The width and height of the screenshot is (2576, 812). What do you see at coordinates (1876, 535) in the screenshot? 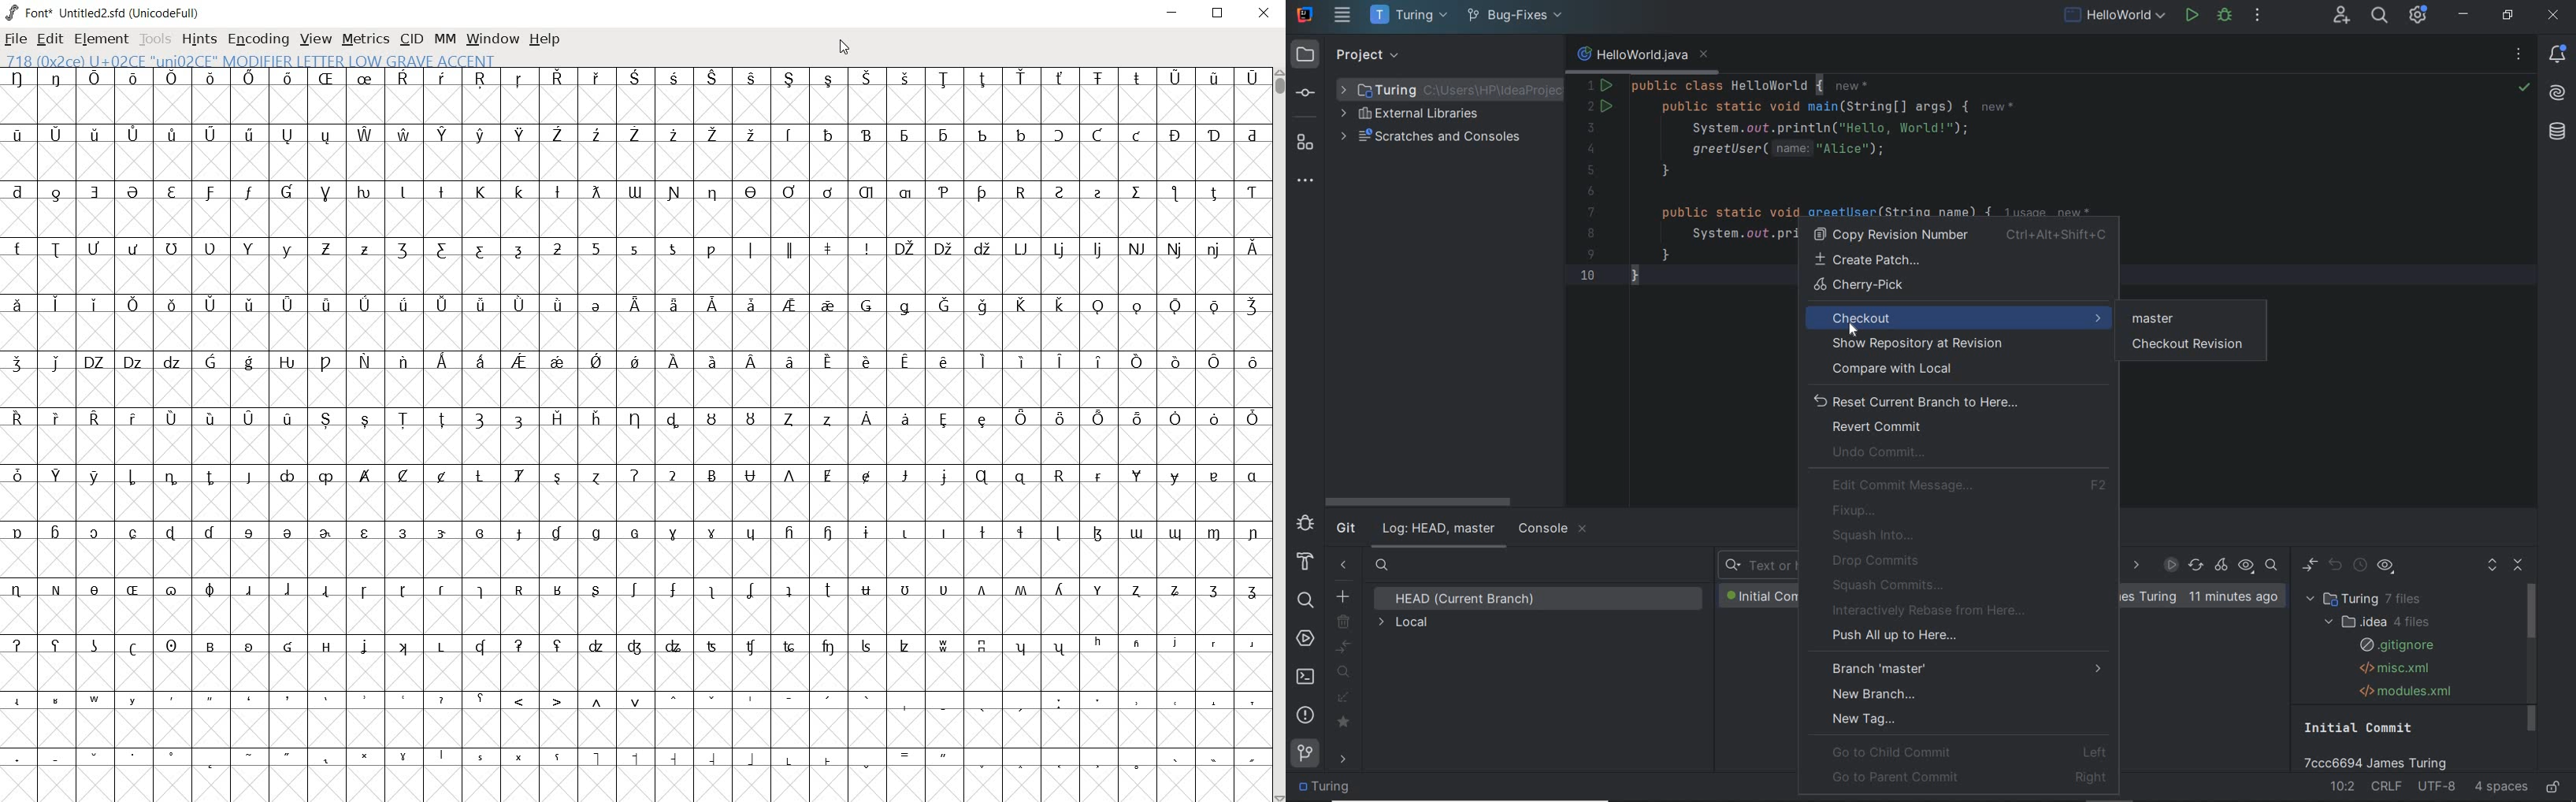
I see `squash into` at bounding box center [1876, 535].